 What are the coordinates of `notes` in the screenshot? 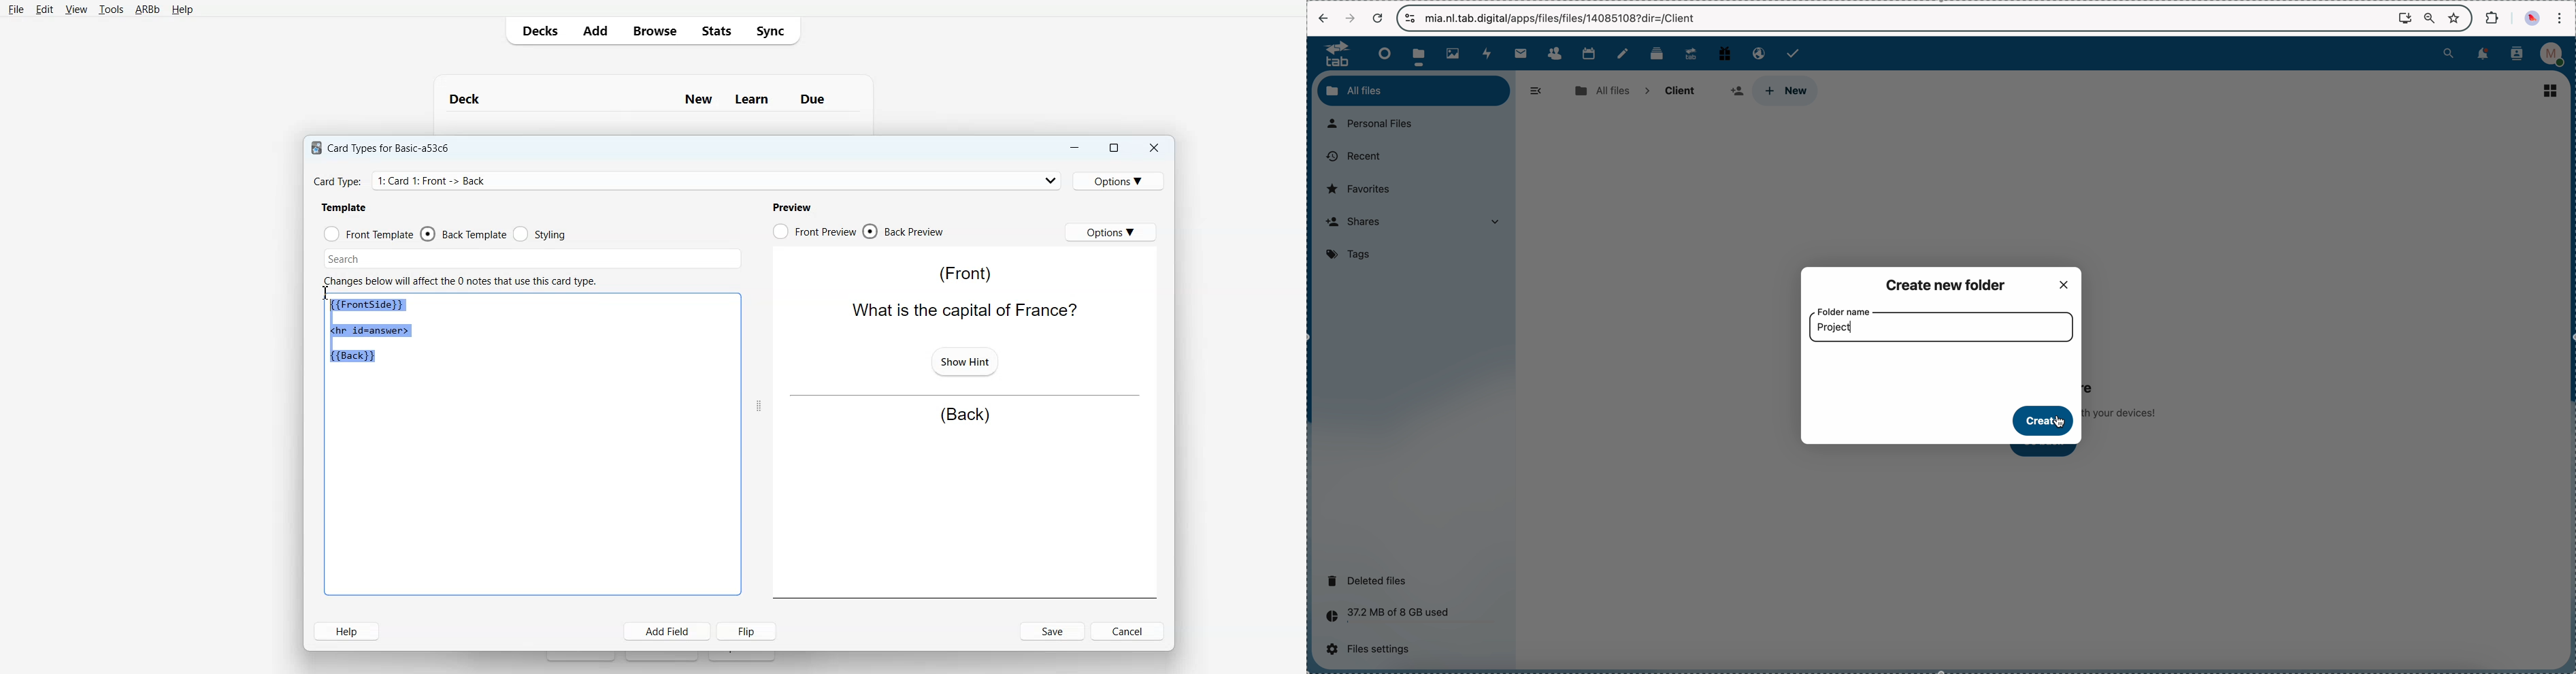 It's located at (1625, 54).